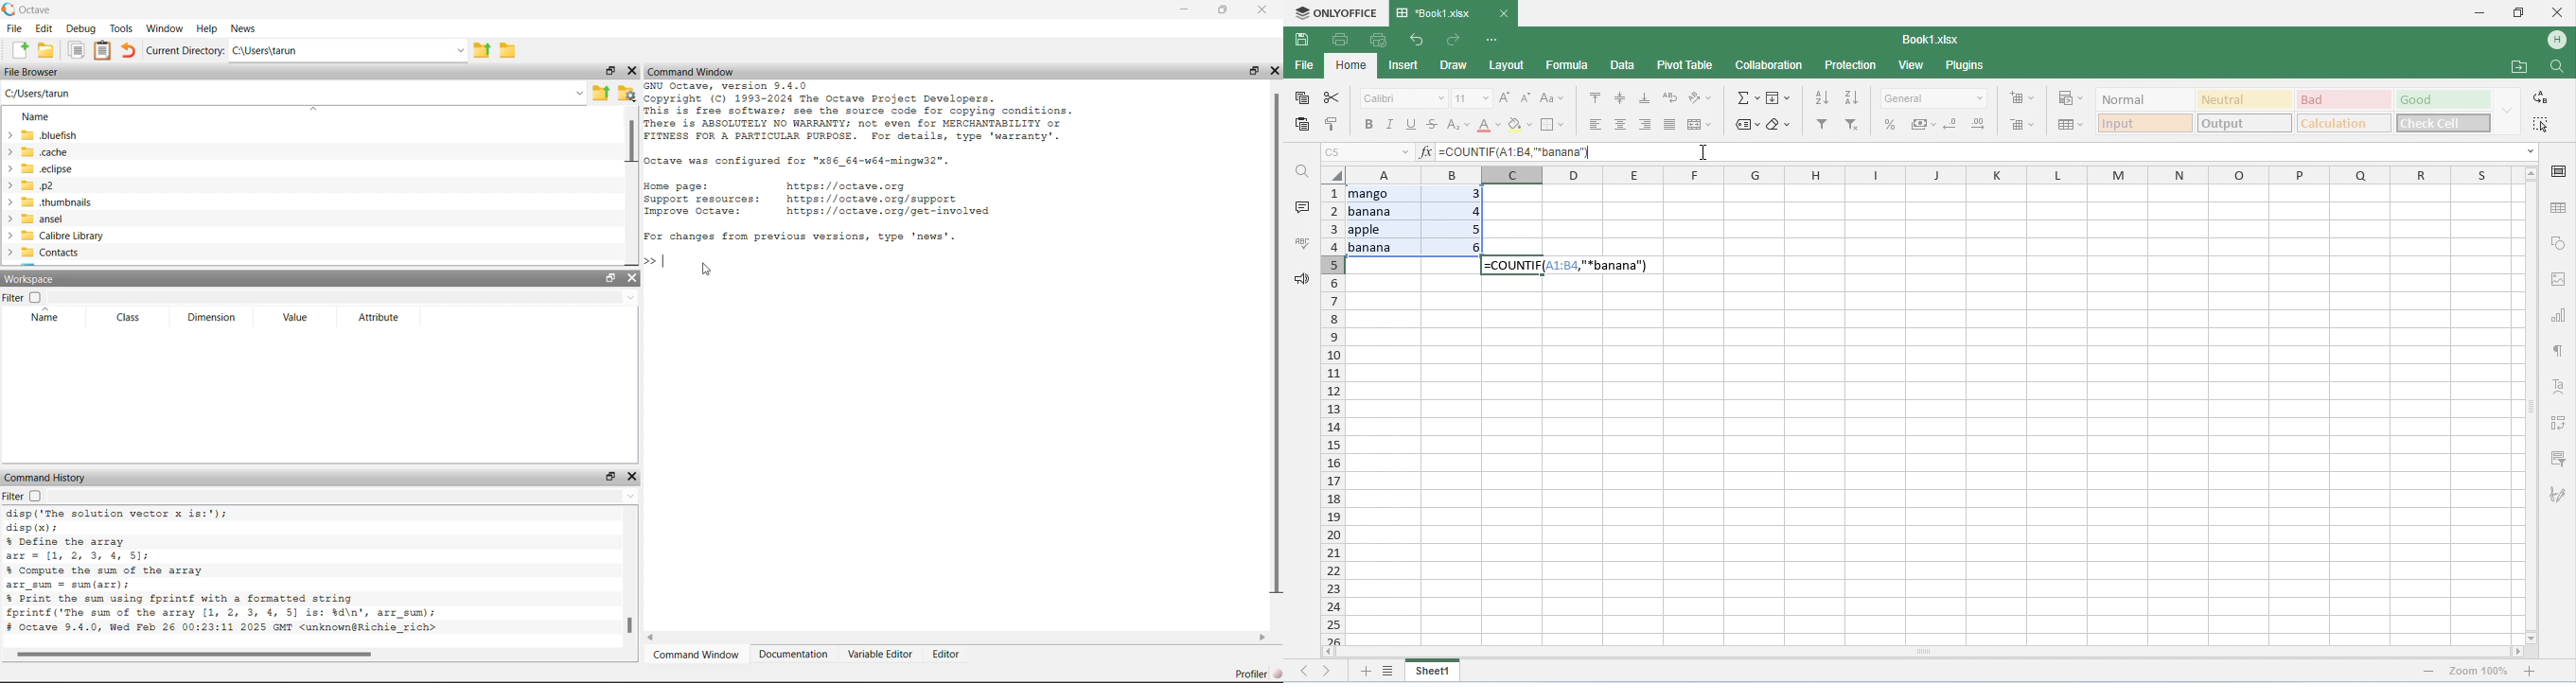  What do you see at coordinates (1645, 126) in the screenshot?
I see `align left` at bounding box center [1645, 126].